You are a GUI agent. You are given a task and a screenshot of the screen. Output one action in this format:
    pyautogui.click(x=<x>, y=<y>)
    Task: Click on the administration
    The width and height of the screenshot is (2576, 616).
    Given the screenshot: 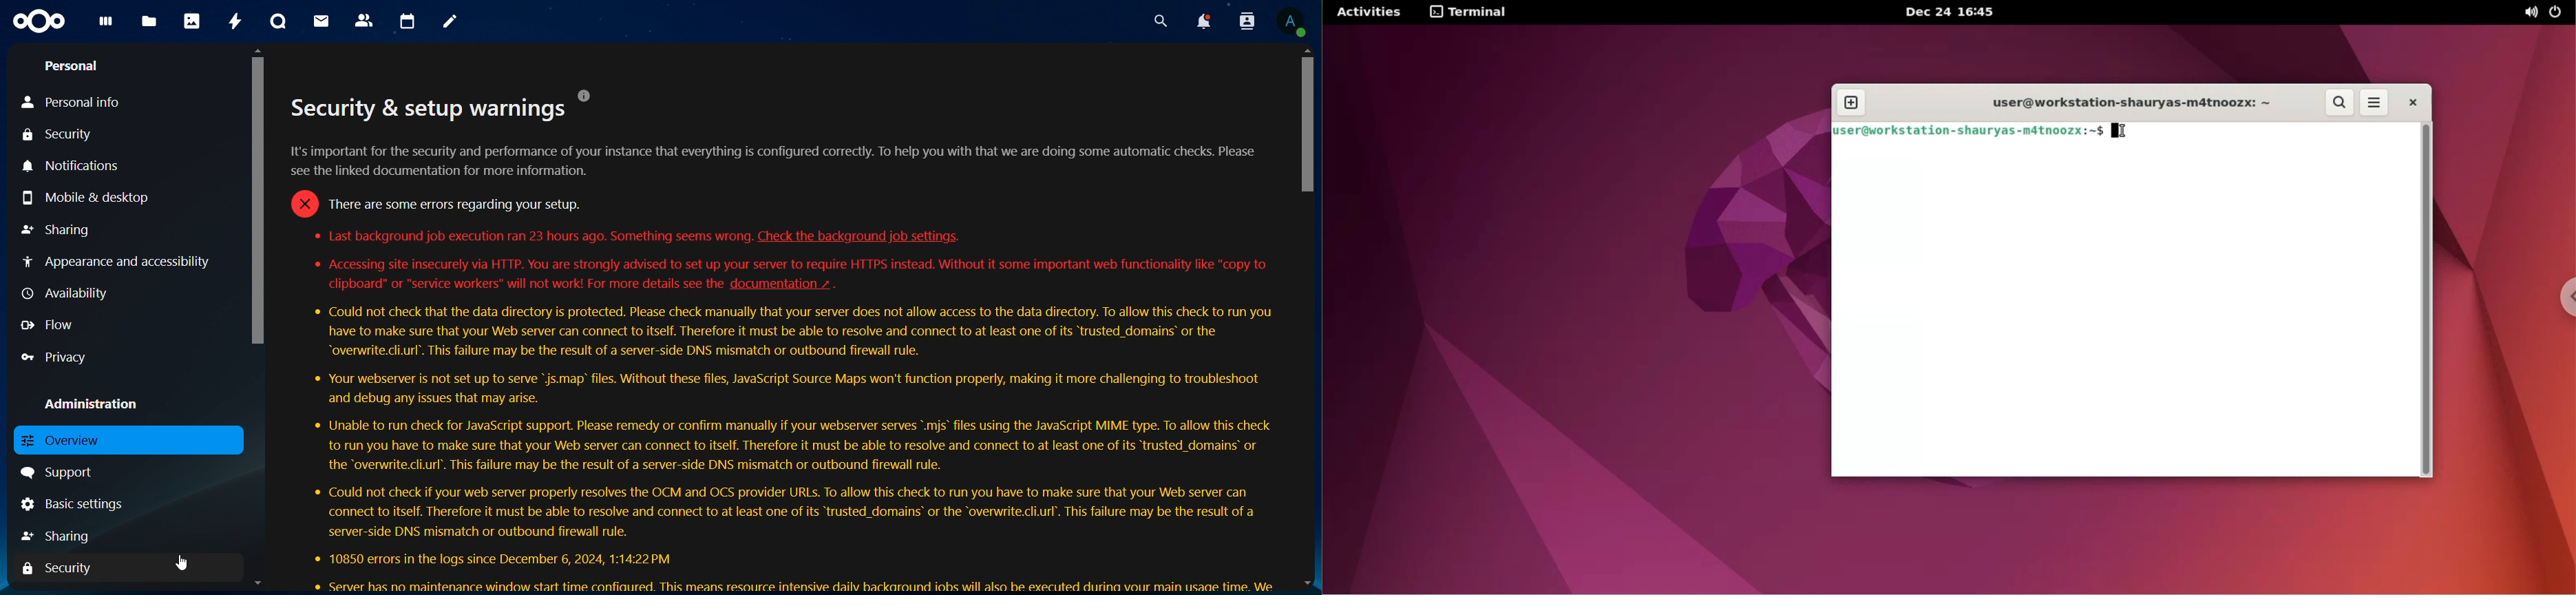 What is the action you would take?
    pyautogui.click(x=91, y=404)
    